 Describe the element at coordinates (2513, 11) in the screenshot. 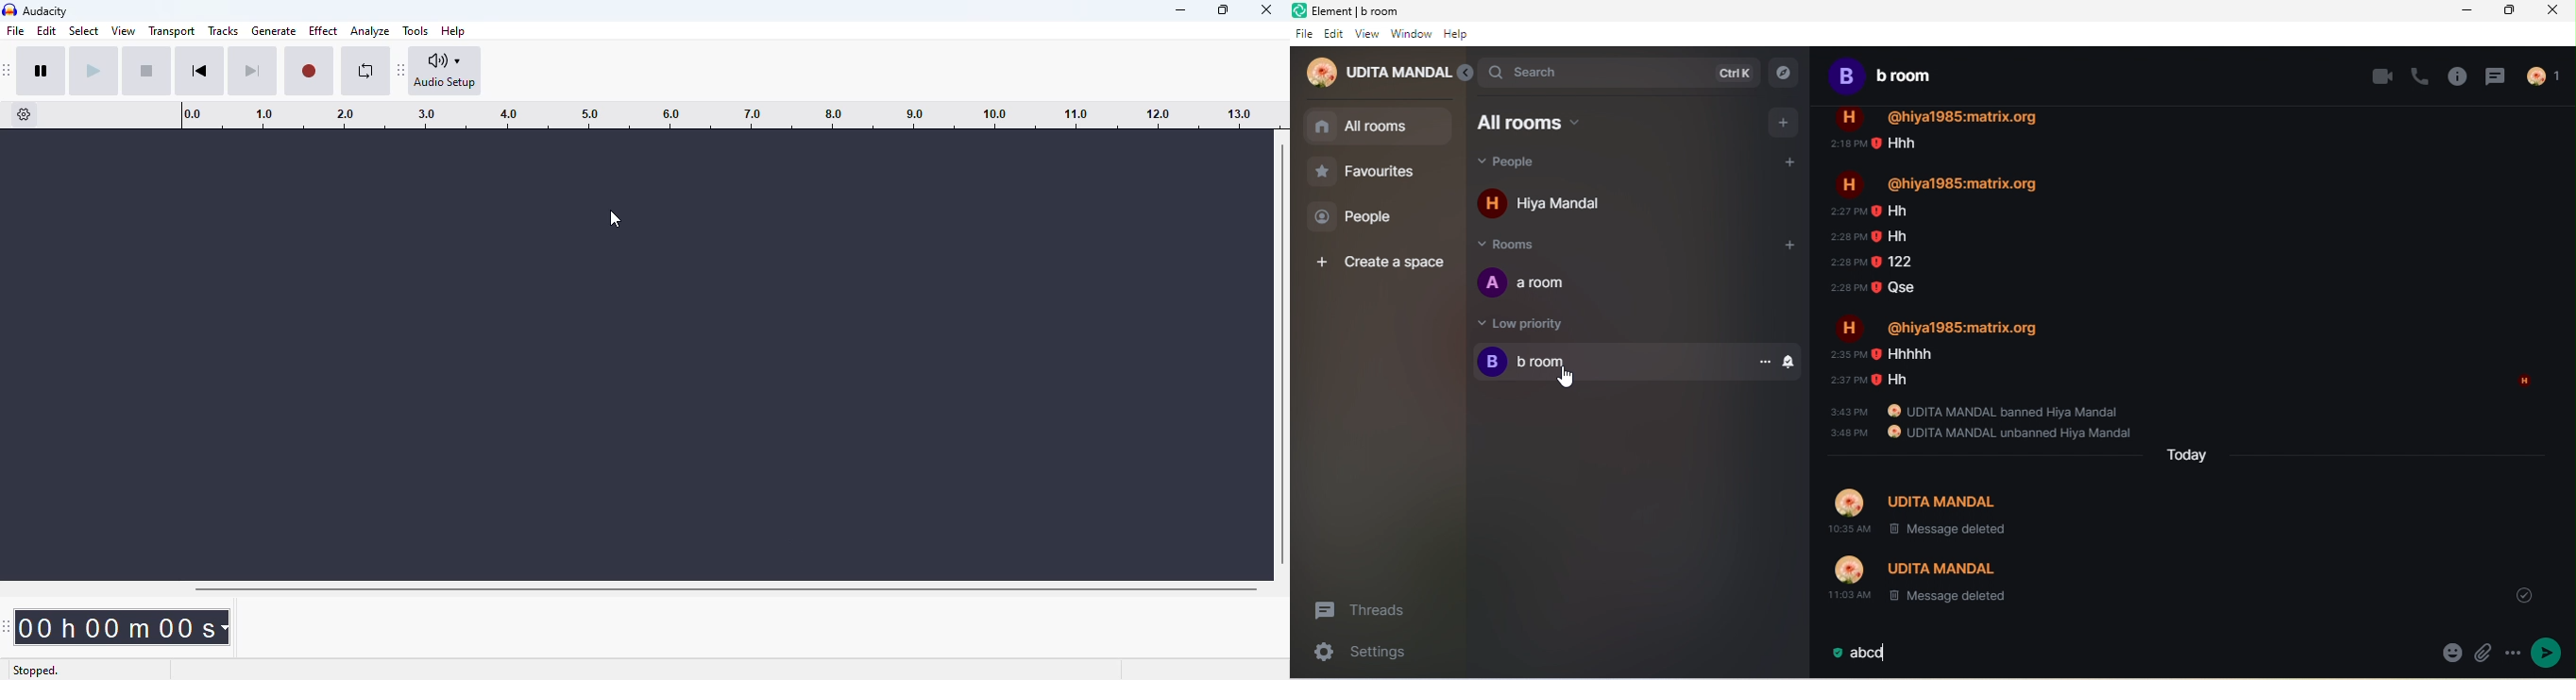

I see `maximize` at that location.